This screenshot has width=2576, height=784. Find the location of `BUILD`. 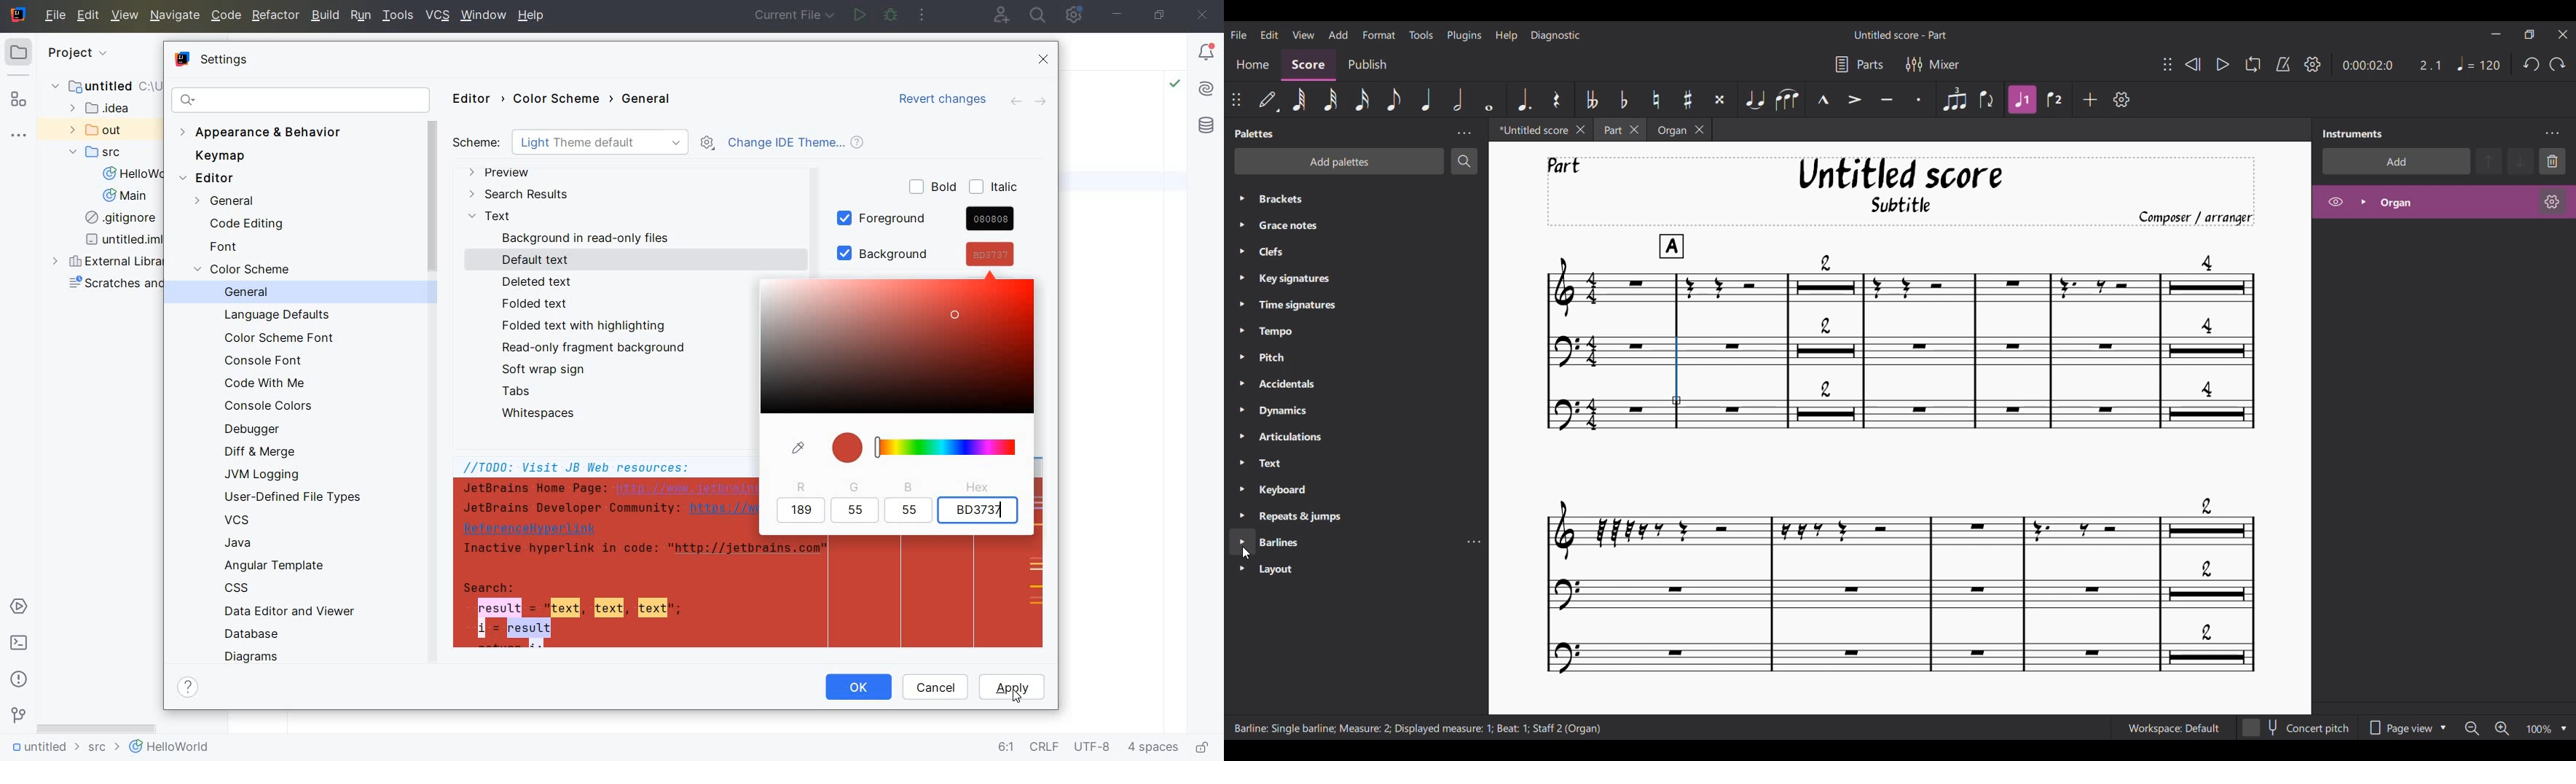

BUILD is located at coordinates (325, 15).